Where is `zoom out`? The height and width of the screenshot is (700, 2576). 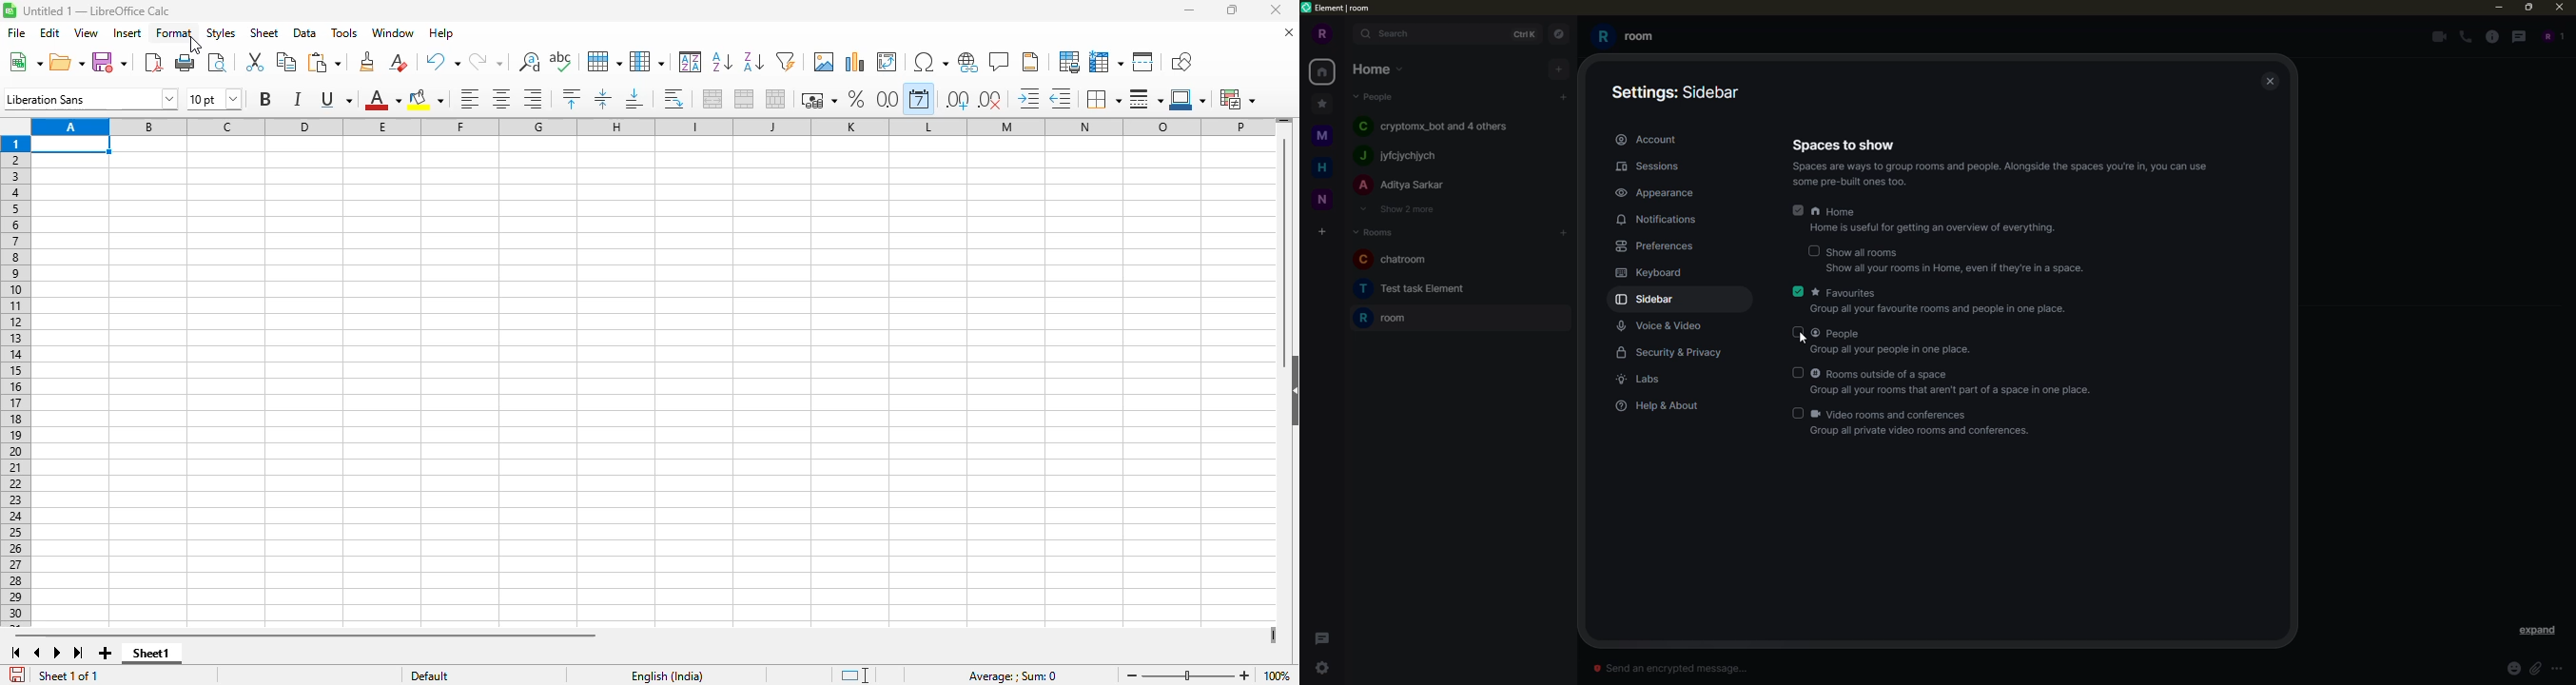
zoom out is located at coordinates (1132, 675).